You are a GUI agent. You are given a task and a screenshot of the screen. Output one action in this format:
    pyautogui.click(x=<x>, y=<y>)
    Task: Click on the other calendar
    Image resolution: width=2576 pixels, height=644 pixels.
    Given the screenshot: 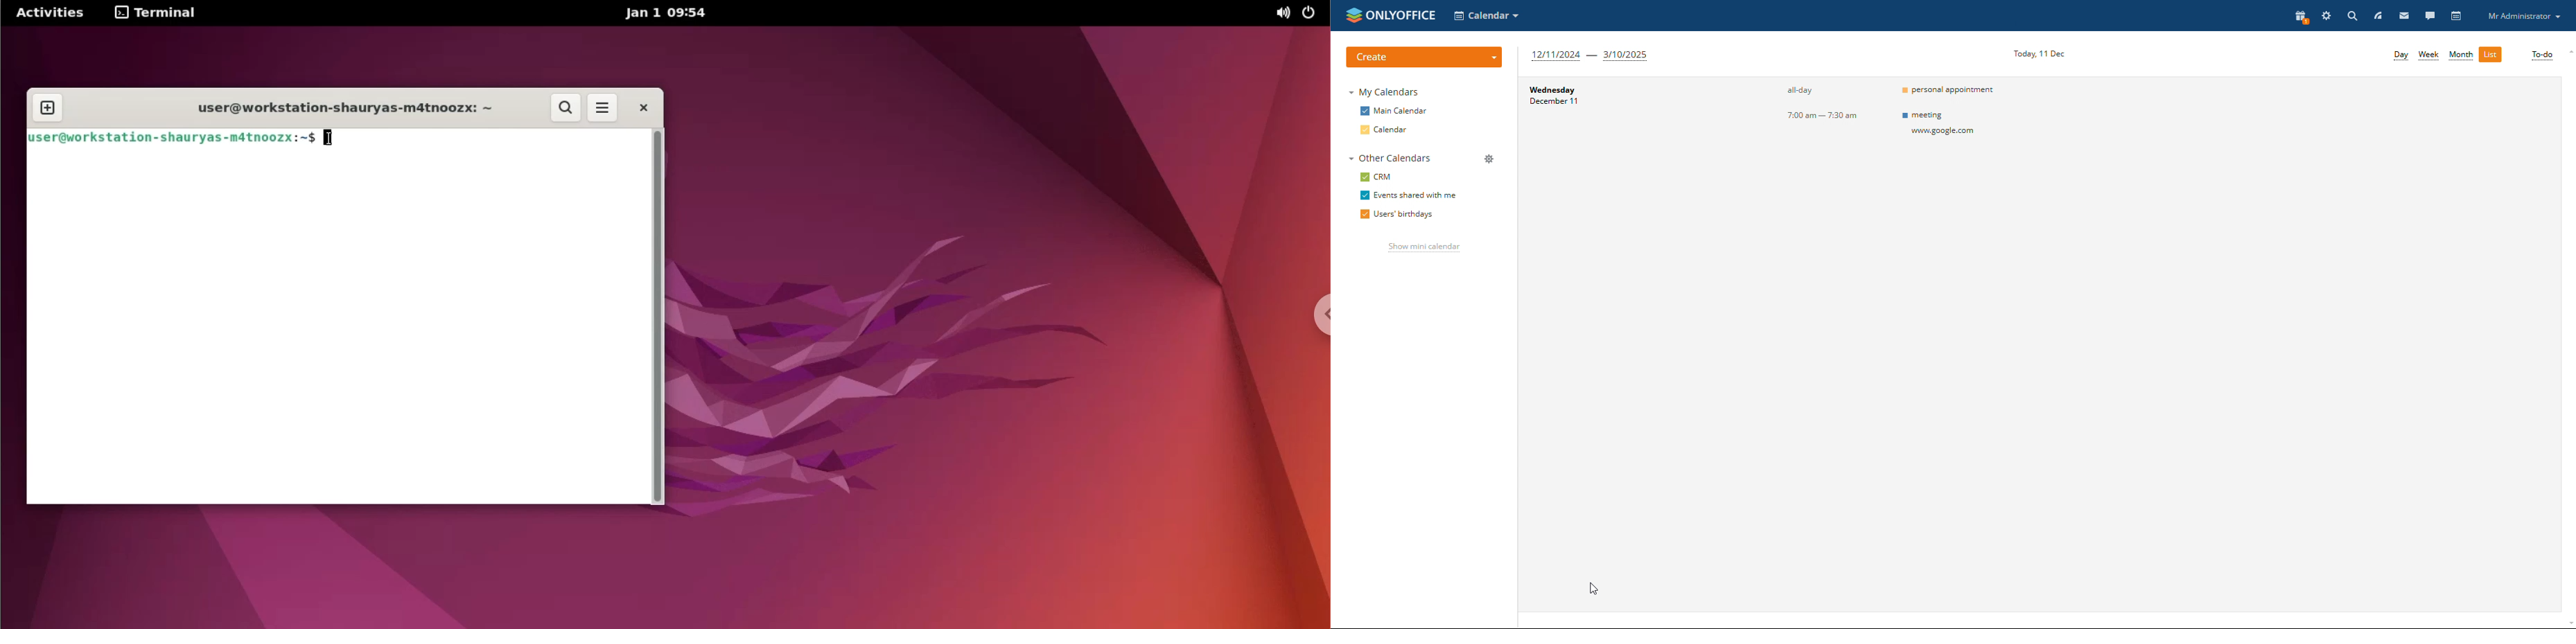 What is the action you would take?
    pyautogui.click(x=1390, y=158)
    